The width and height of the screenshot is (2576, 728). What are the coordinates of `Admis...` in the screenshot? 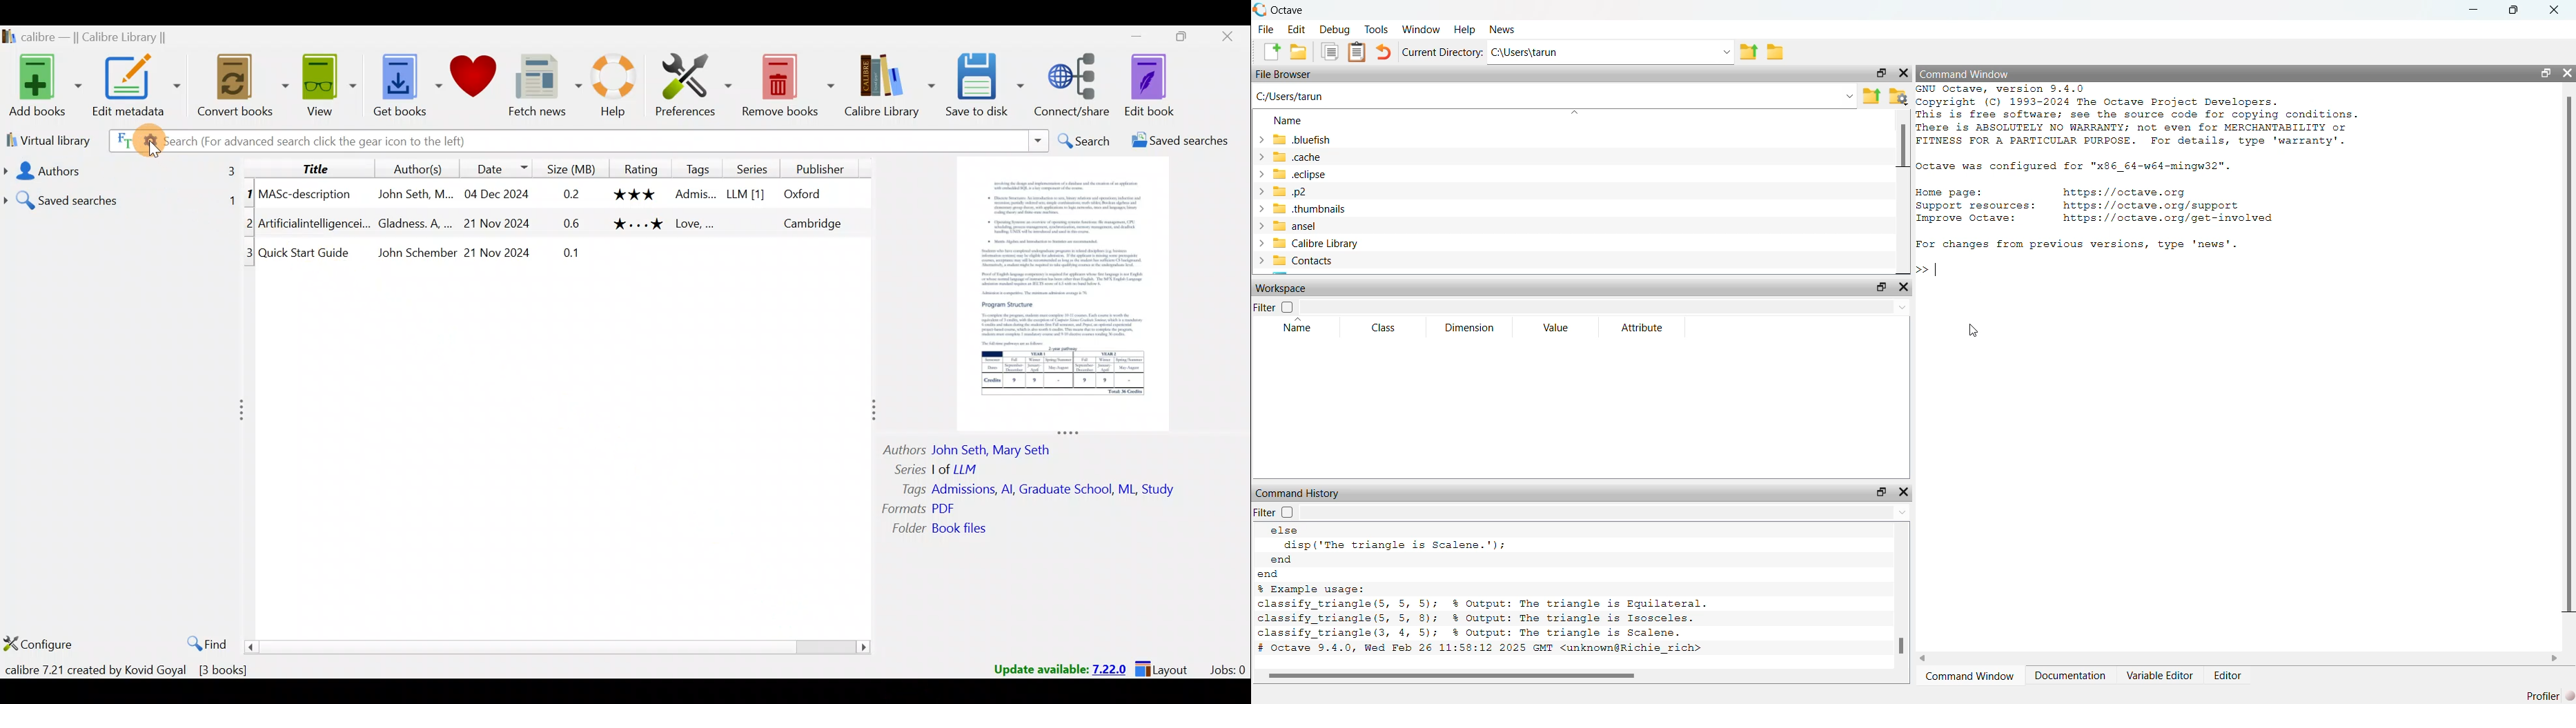 It's located at (695, 196).